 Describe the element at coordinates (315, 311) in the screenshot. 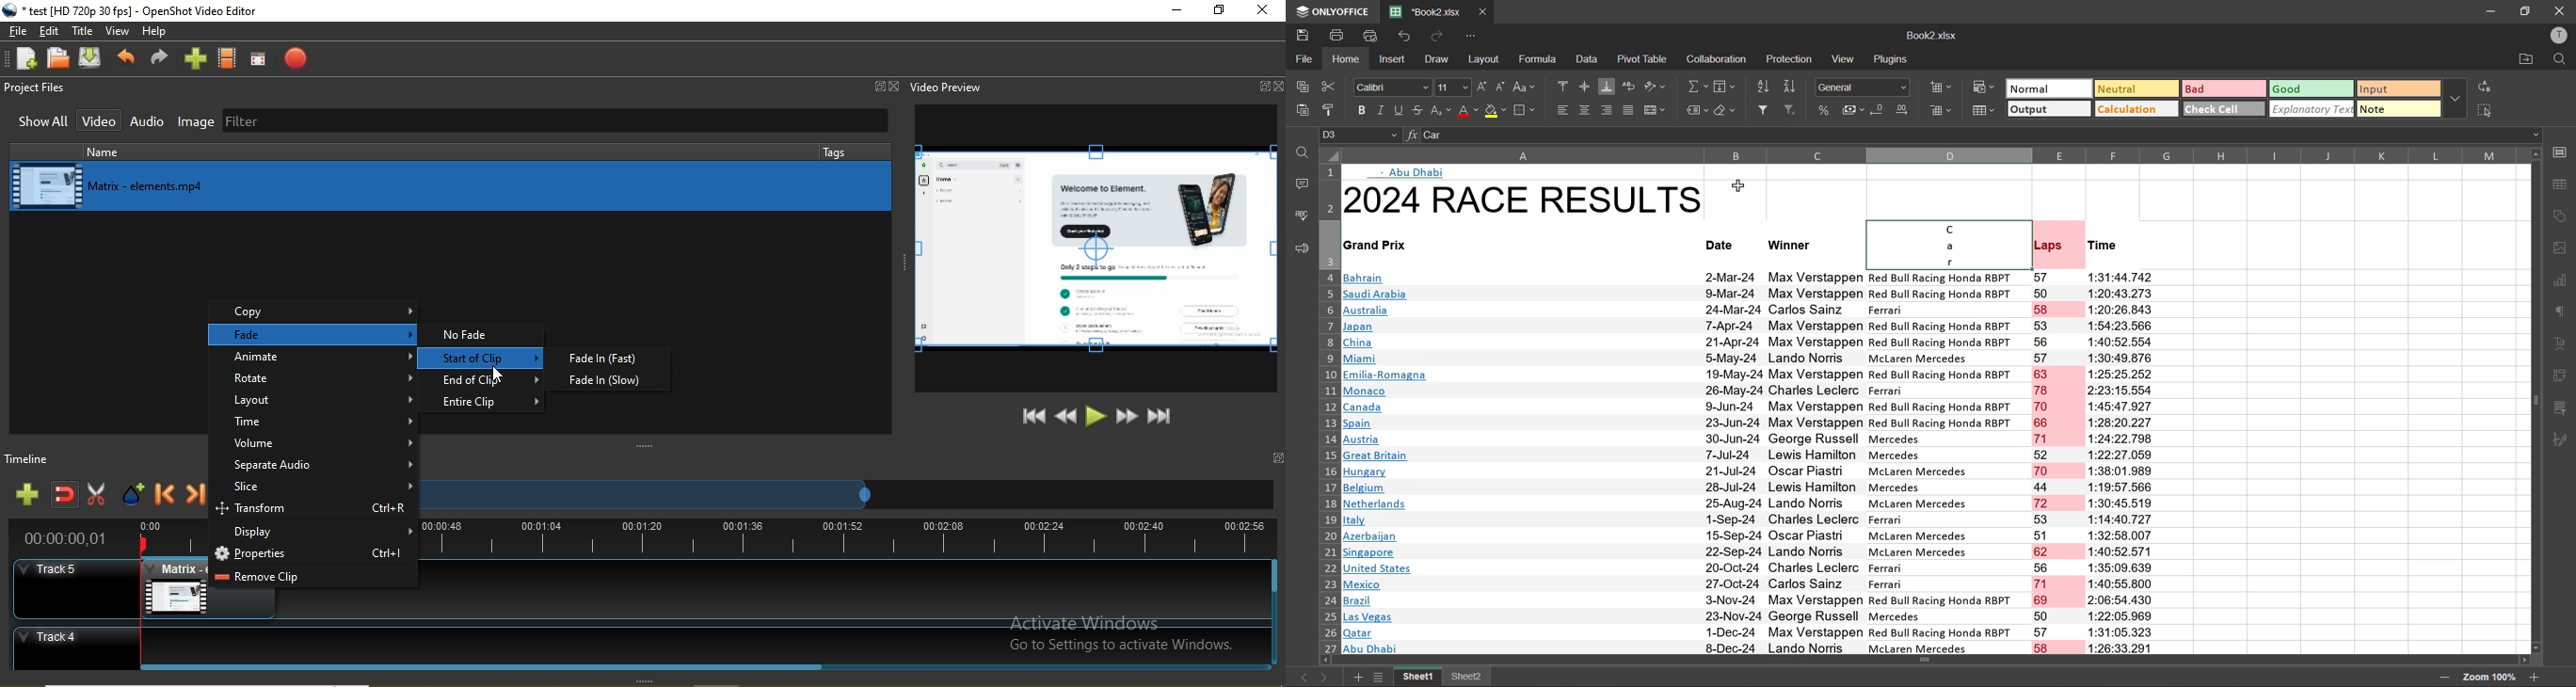

I see `copy` at that location.